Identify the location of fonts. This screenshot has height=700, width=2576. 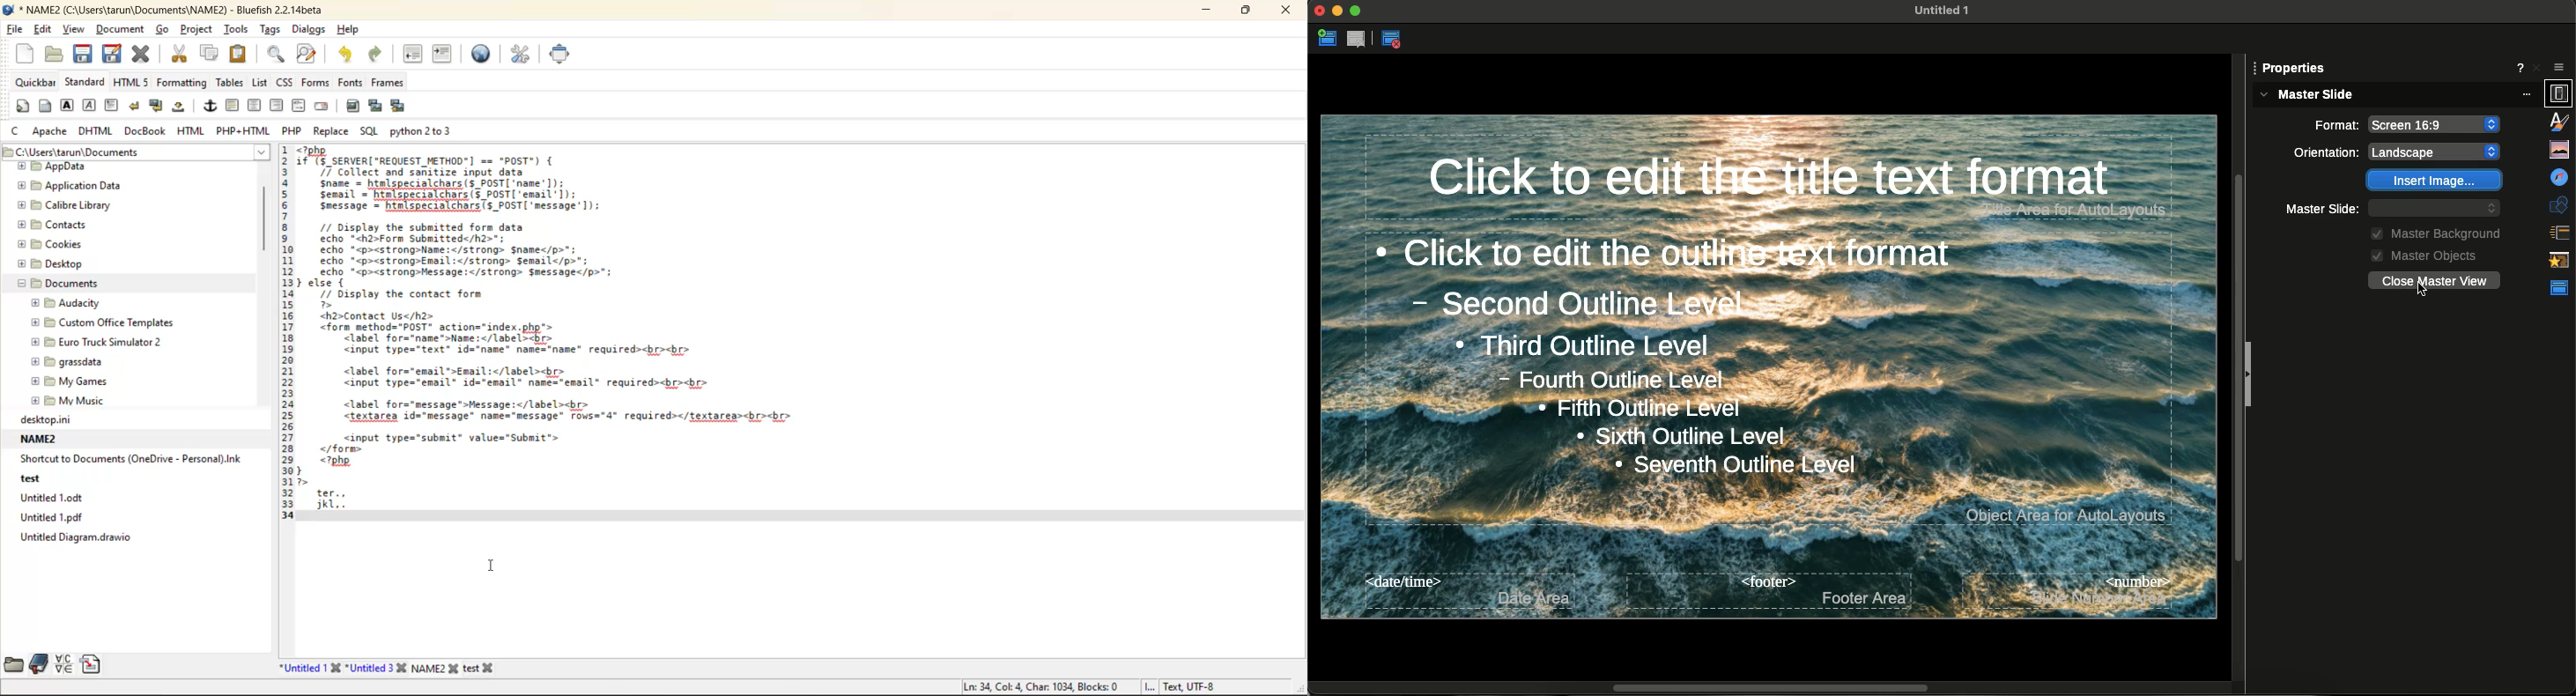
(351, 83).